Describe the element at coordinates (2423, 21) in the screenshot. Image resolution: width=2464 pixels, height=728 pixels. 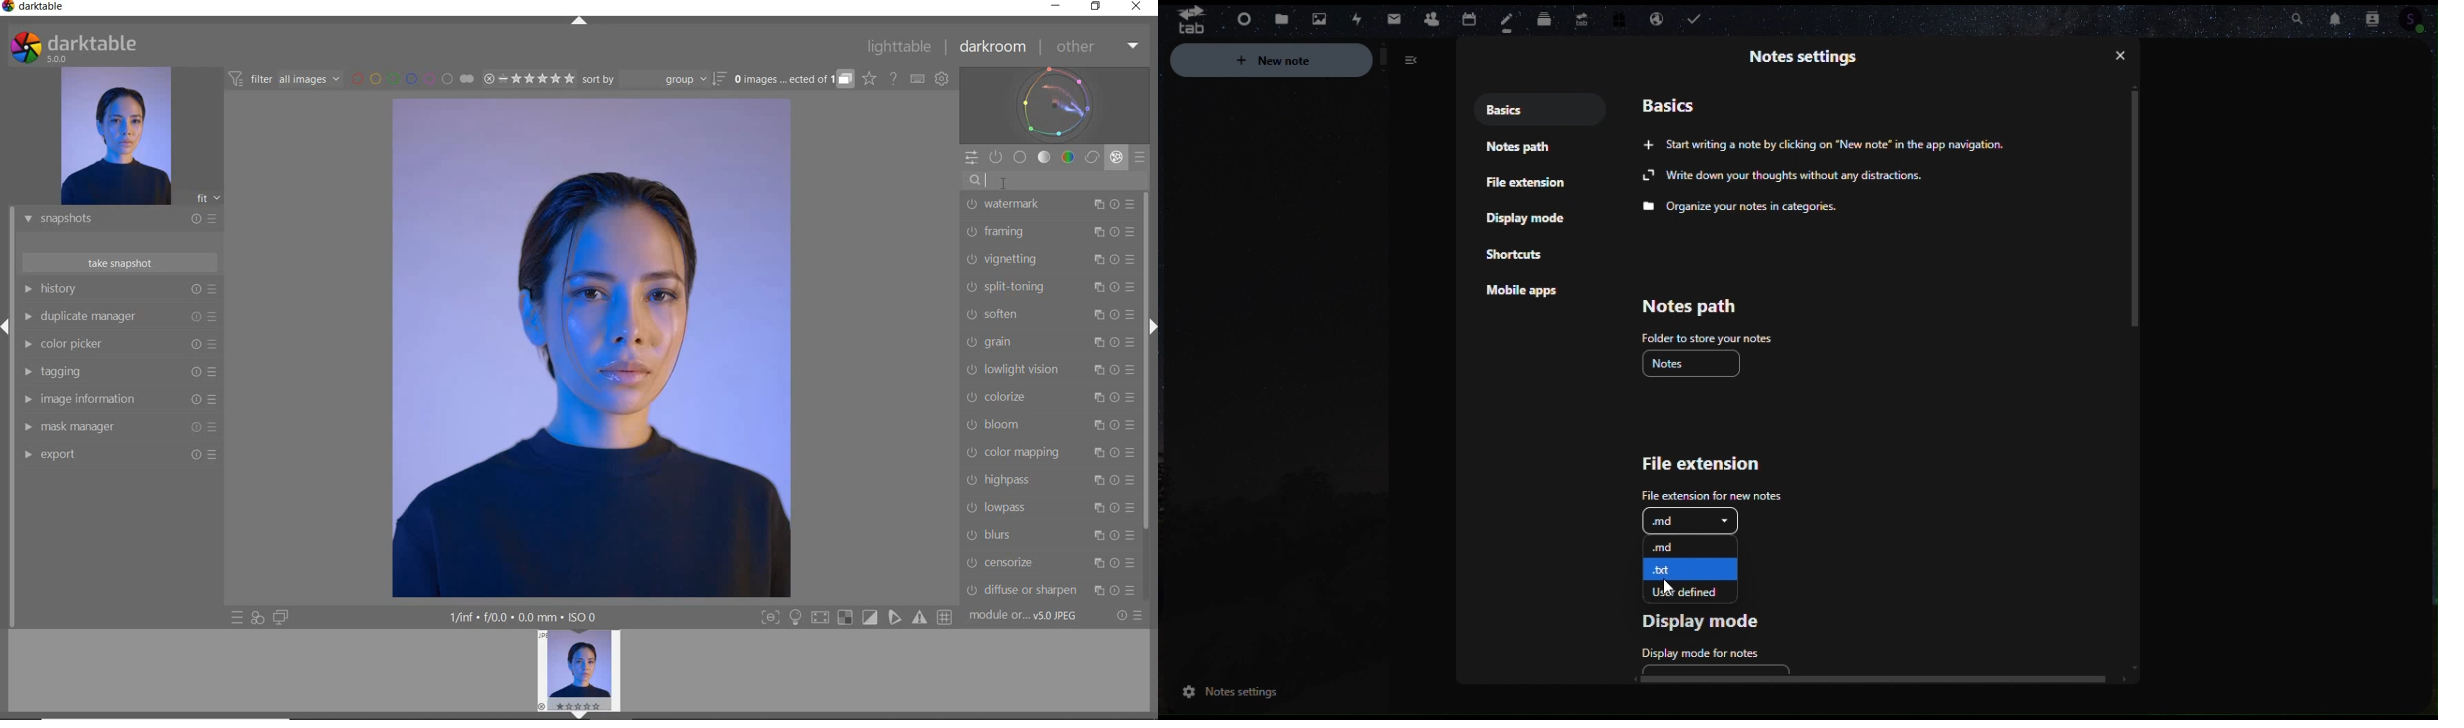
I see `profile` at that location.